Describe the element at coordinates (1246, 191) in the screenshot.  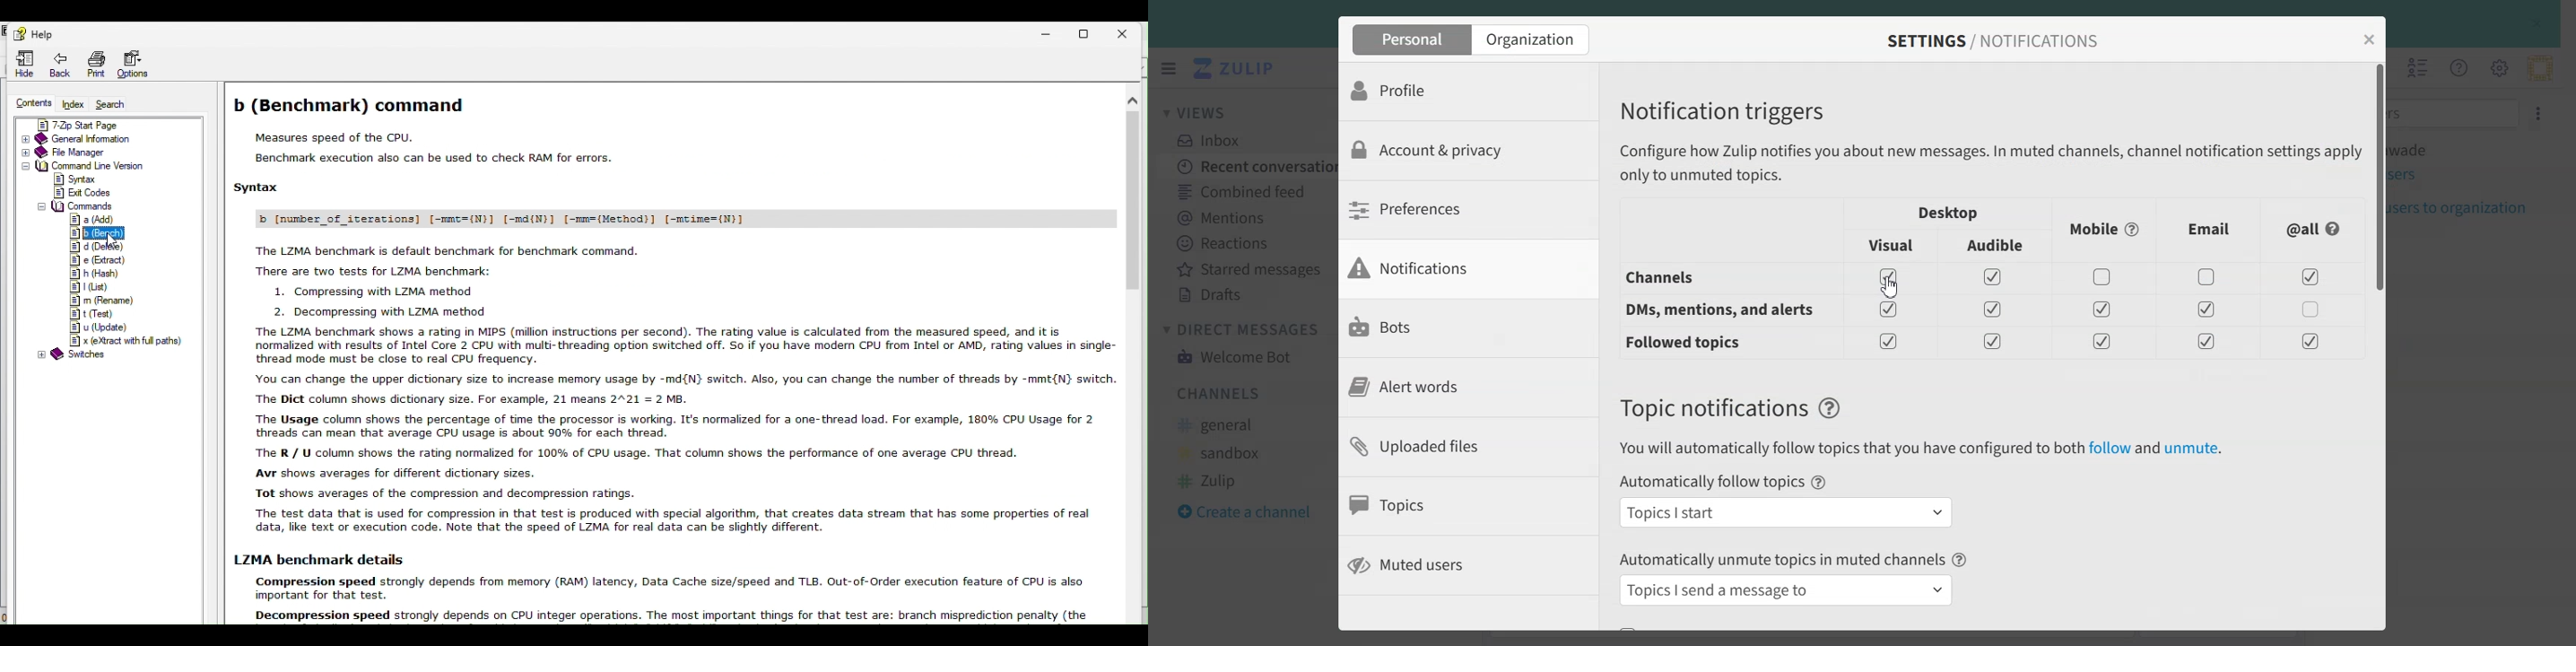
I see `Combined Feed` at that location.